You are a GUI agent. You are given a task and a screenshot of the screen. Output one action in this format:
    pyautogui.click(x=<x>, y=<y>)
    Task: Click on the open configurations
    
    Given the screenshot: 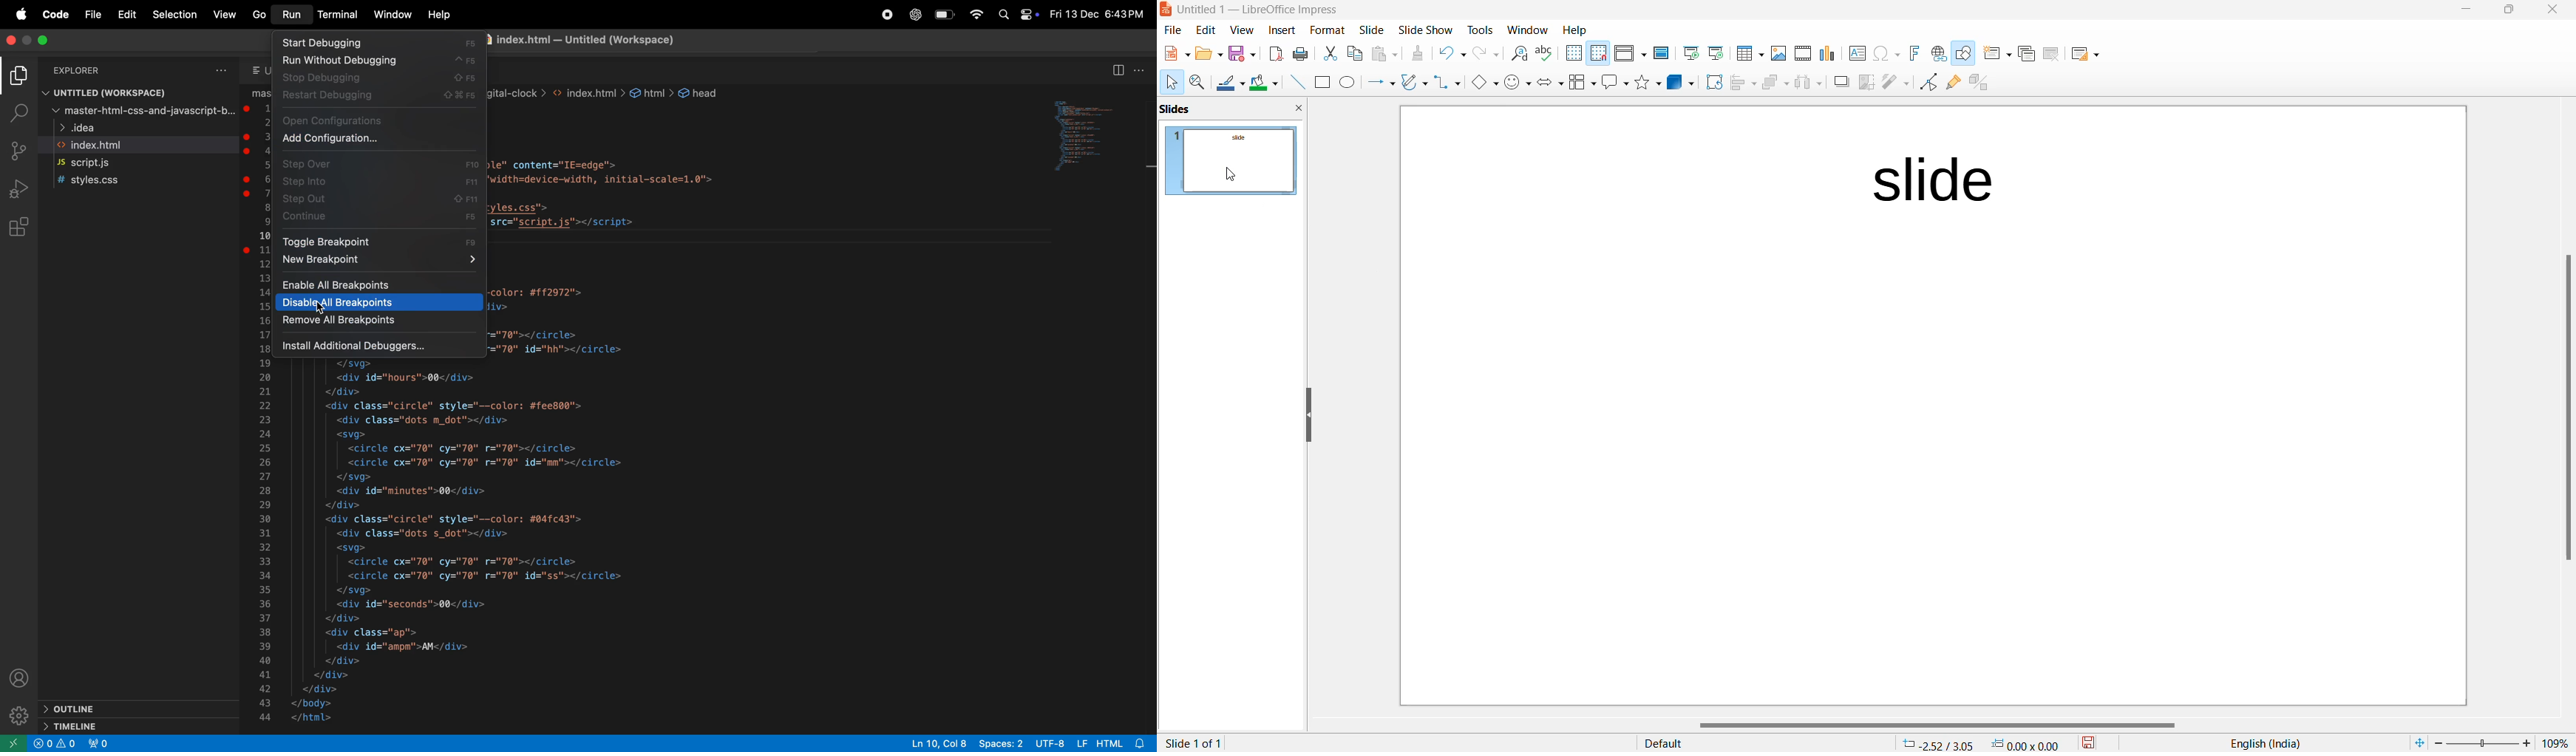 What is the action you would take?
    pyautogui.click(x=378, y=122)
    